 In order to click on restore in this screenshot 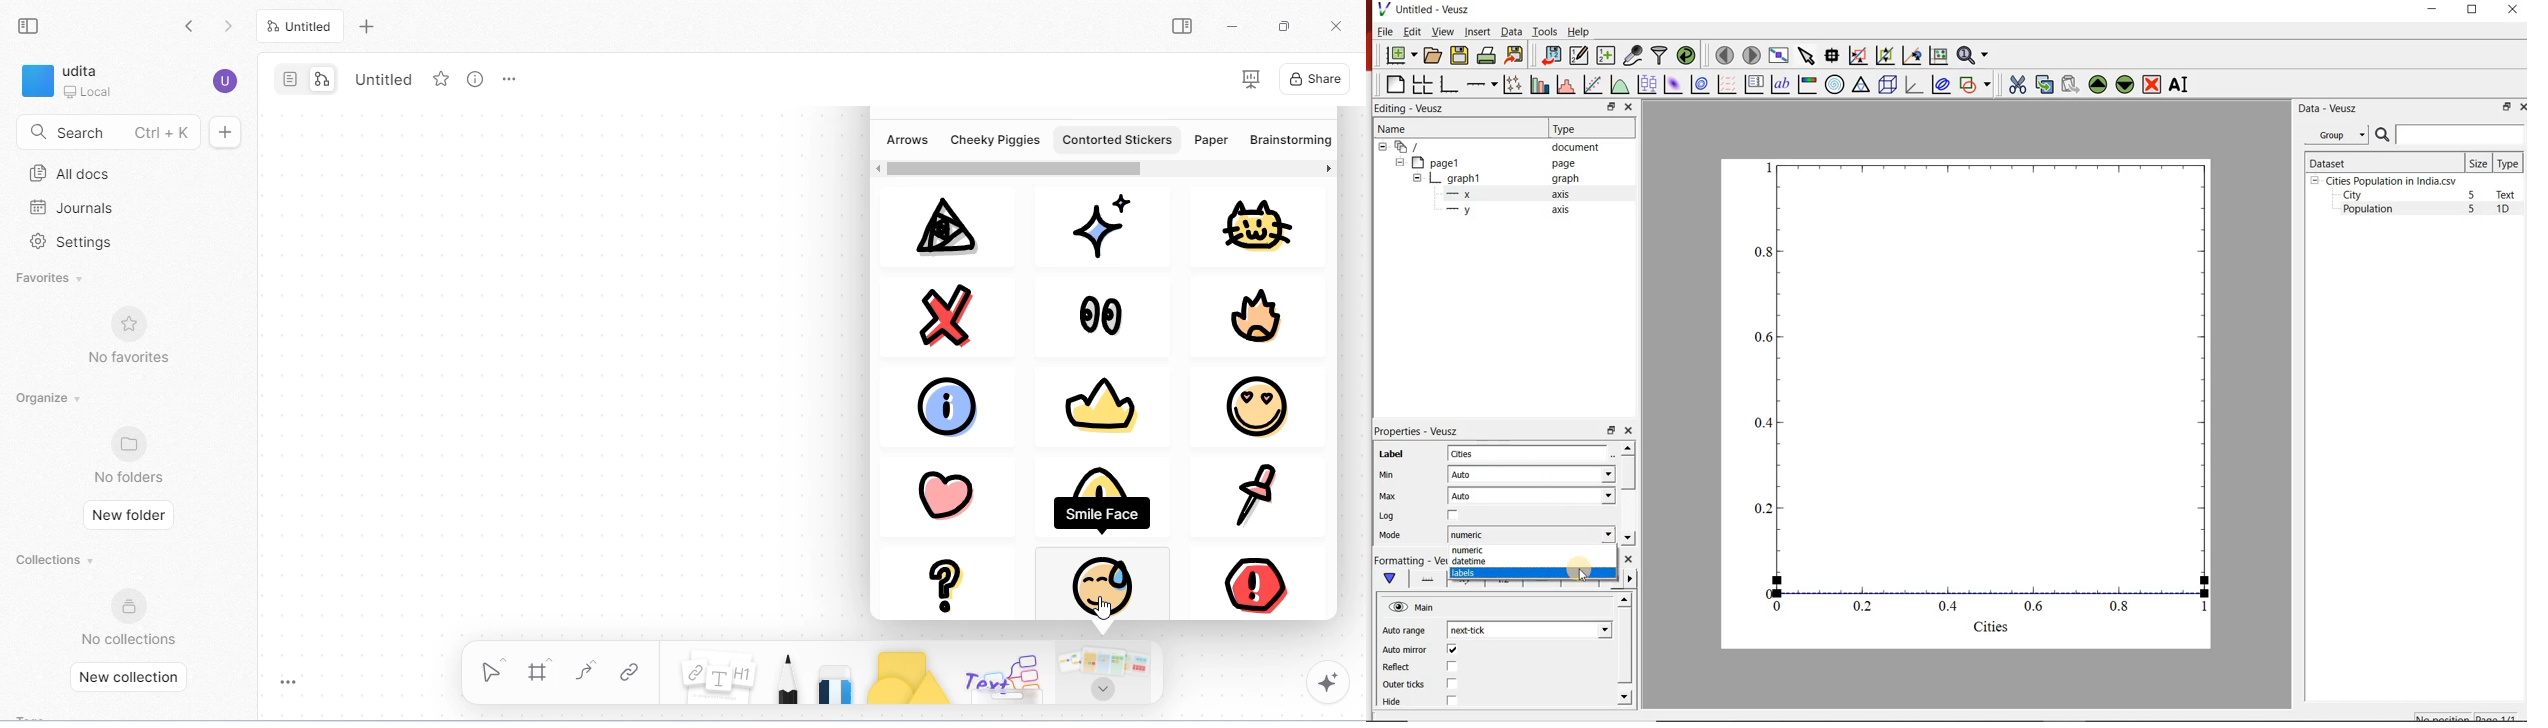, I will do `click(1610, 559)`.